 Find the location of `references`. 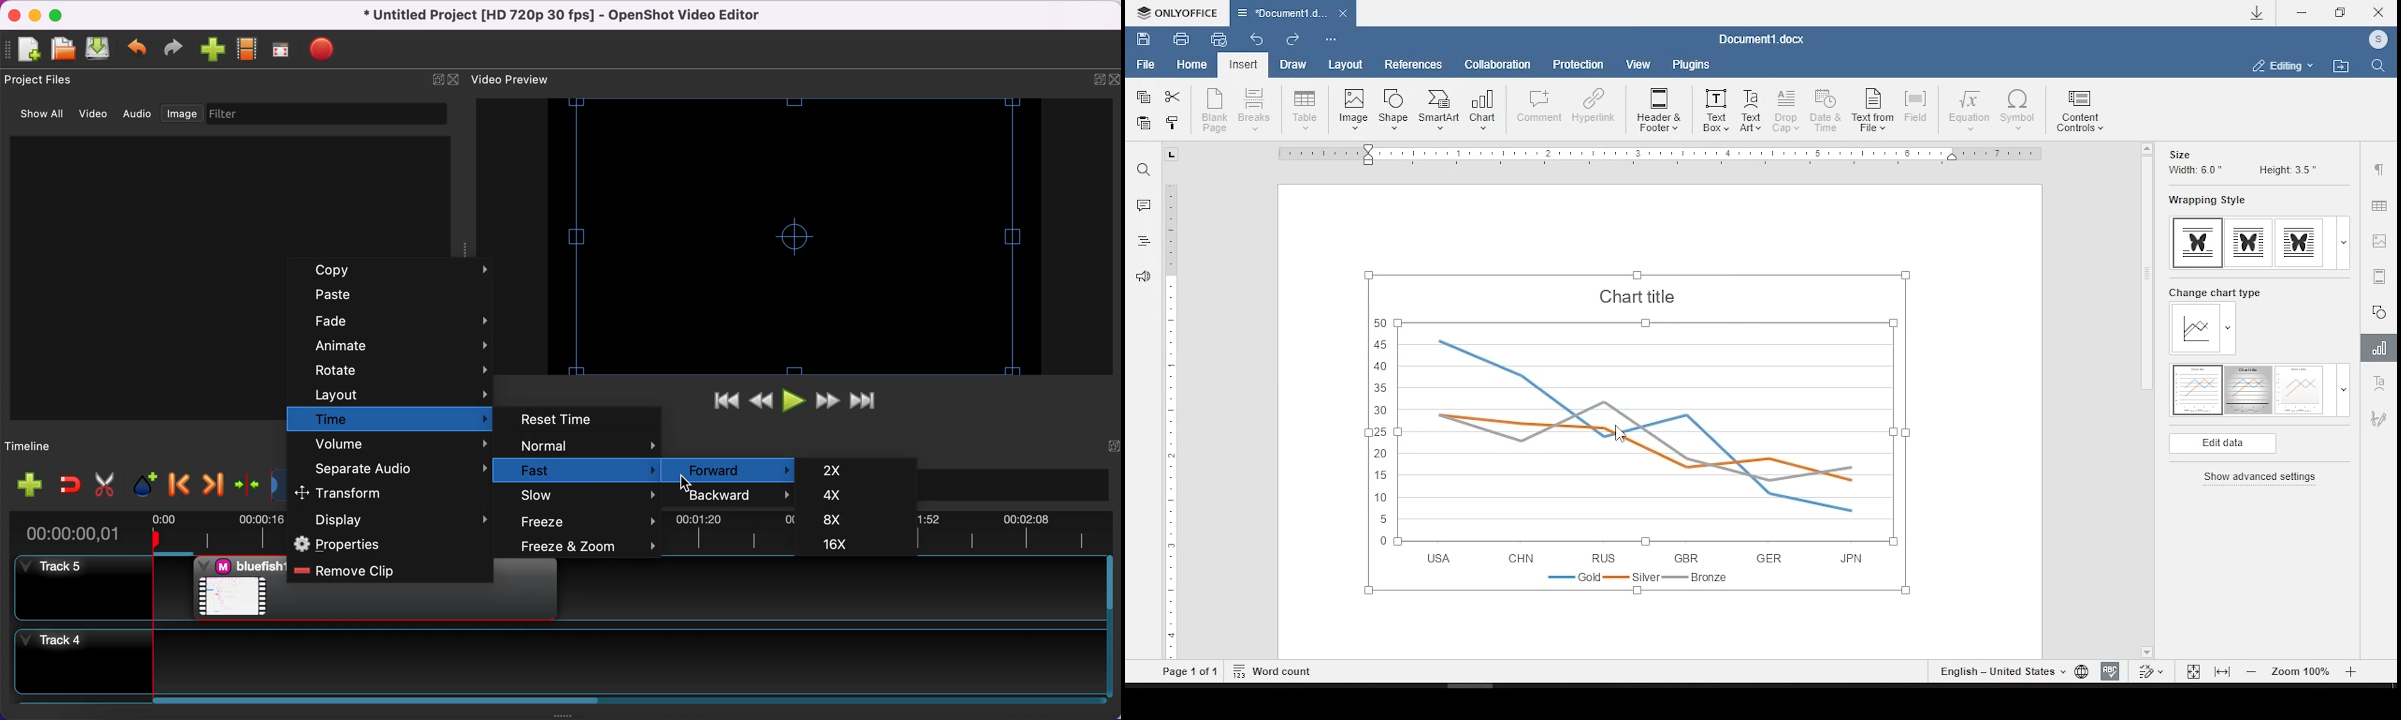

references is located at coordinates (1412, 64).